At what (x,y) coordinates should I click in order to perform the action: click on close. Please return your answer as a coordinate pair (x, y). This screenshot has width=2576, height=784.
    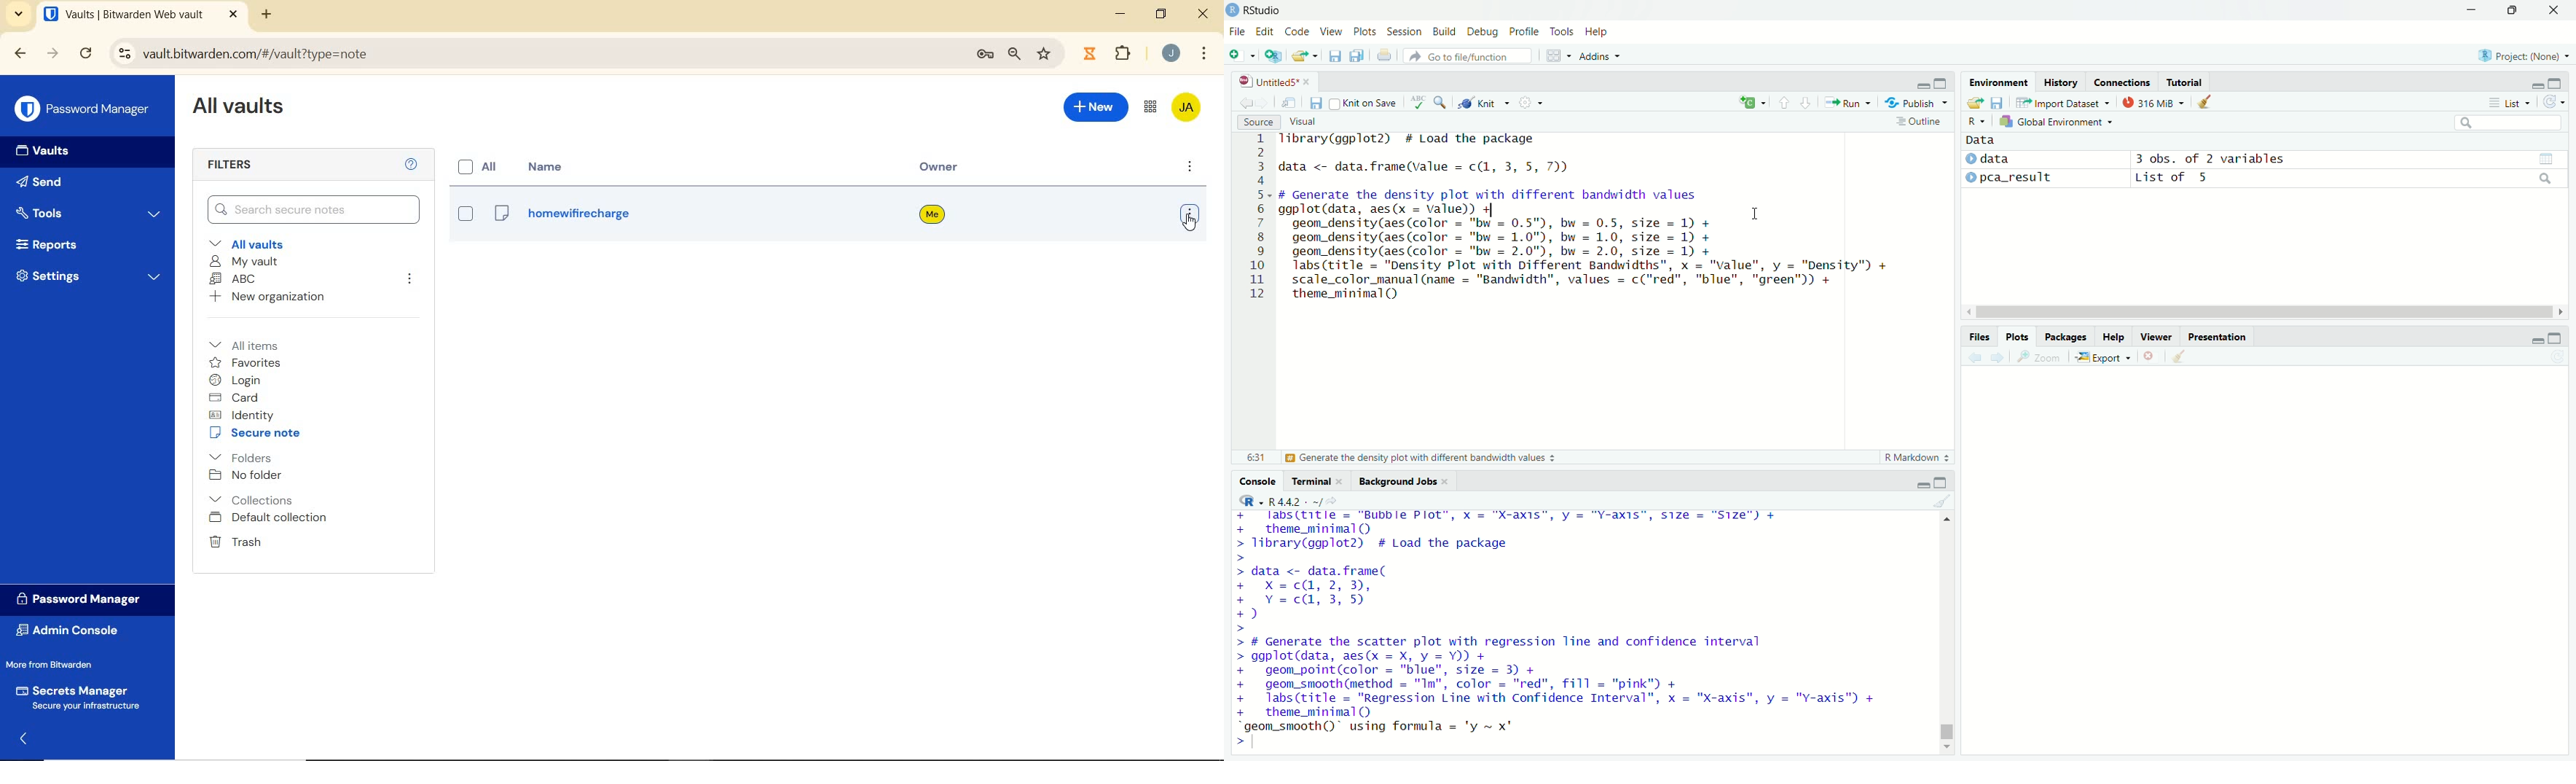
    Looking at the image, I should click on (1339, 481).